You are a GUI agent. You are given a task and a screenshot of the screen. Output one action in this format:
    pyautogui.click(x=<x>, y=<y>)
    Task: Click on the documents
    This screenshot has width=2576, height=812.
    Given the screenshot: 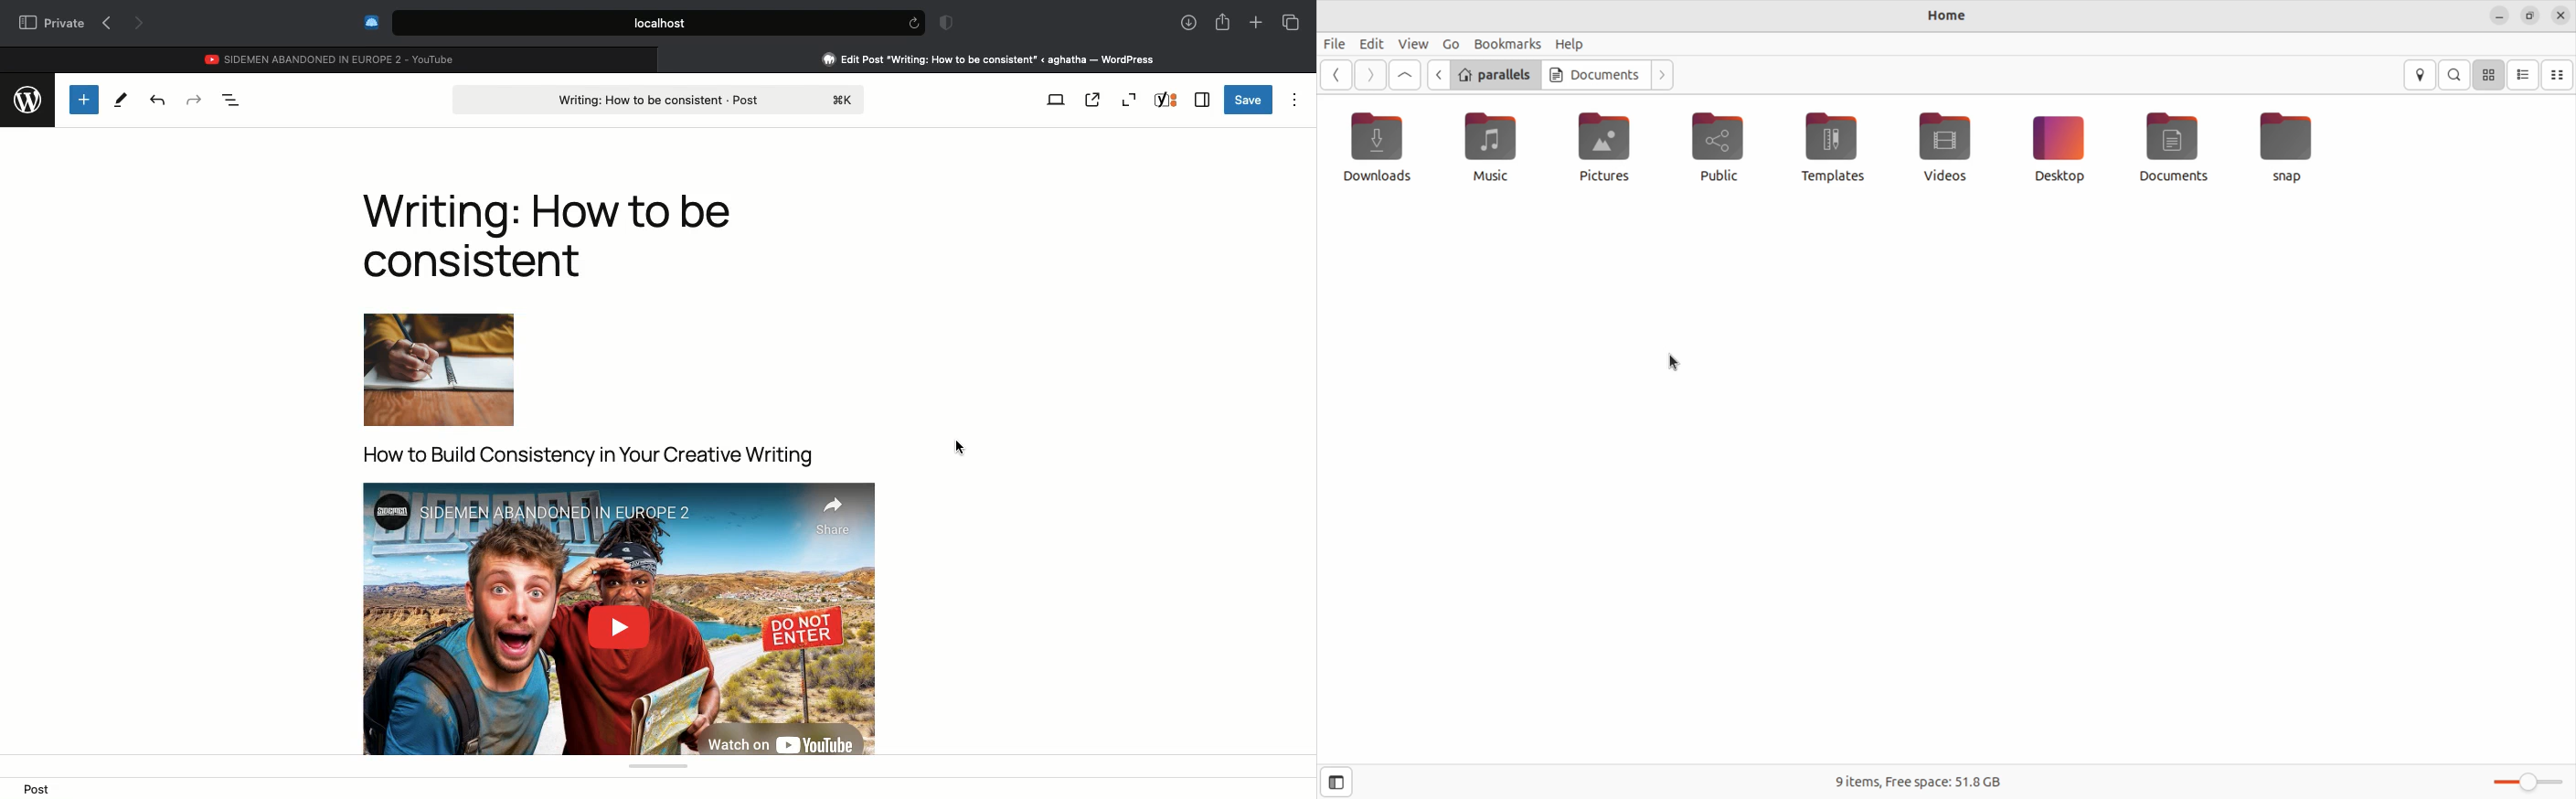 What is the action you would take?
    pyautogui.click(x=1599, y=74)
    